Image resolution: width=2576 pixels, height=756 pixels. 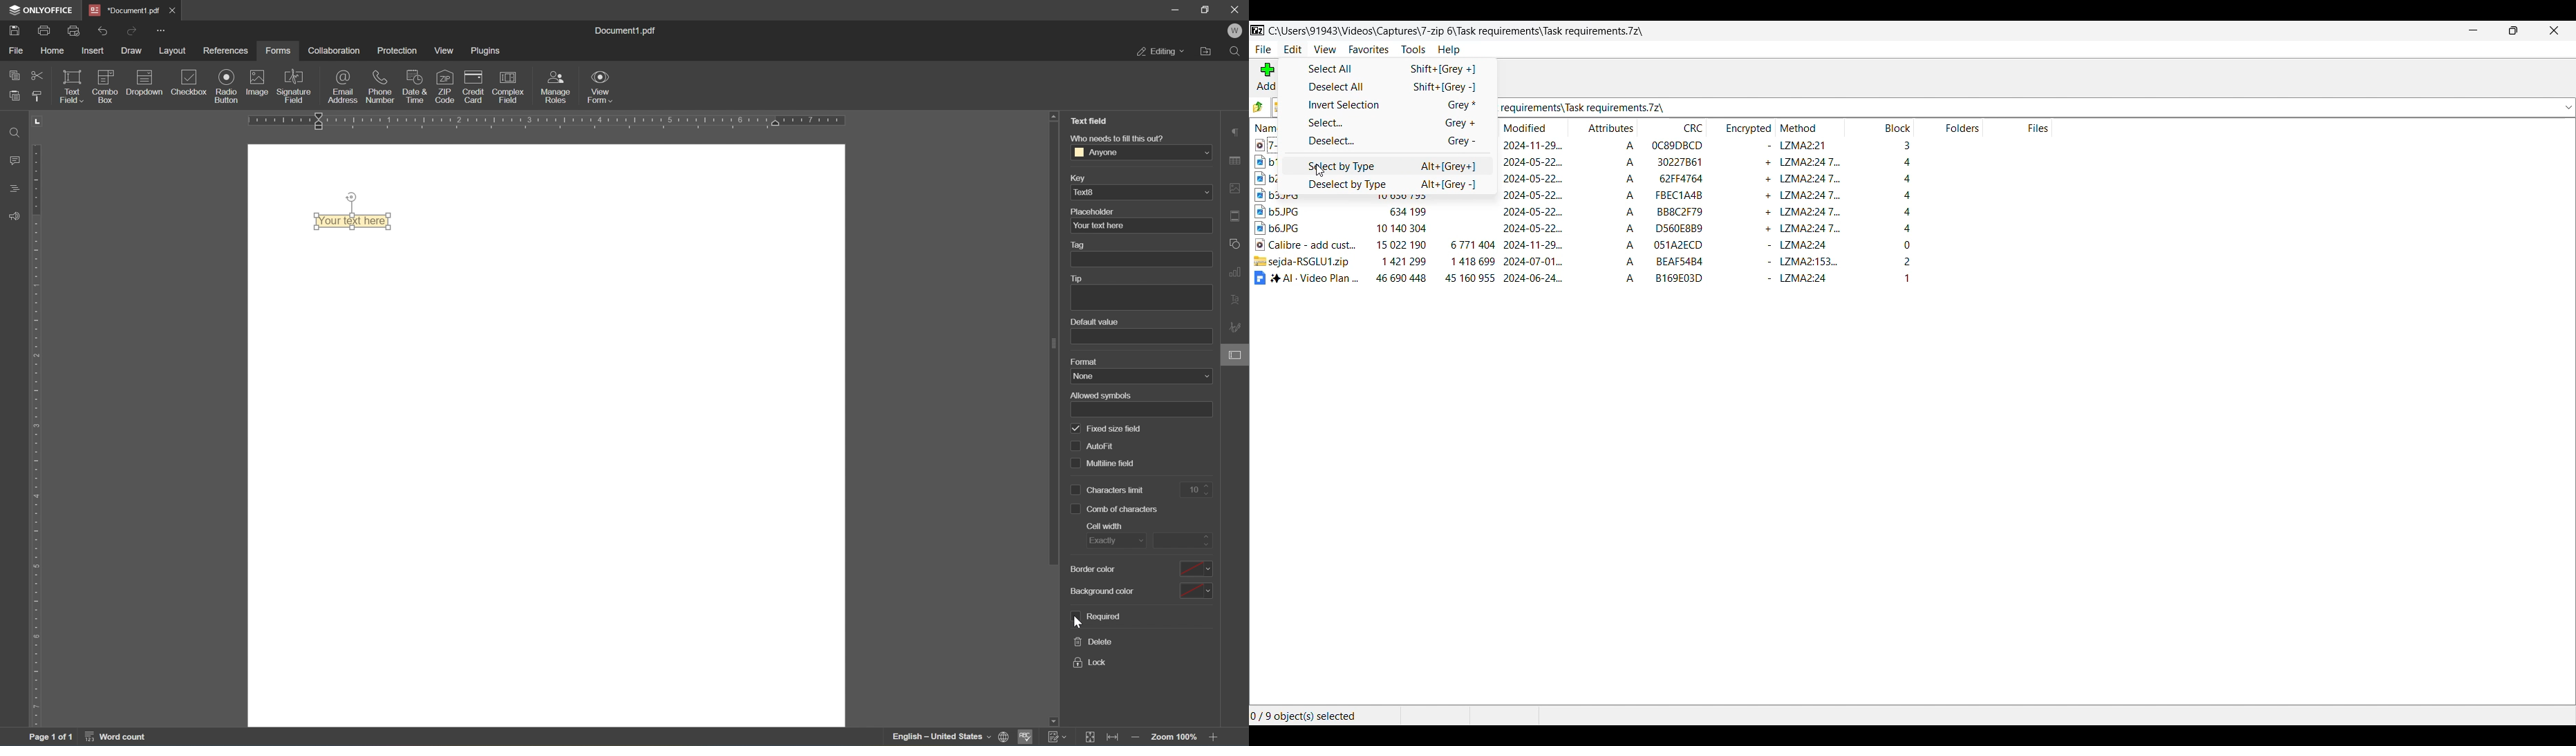 I want to click on modified date, so click(x=1534, y=213).